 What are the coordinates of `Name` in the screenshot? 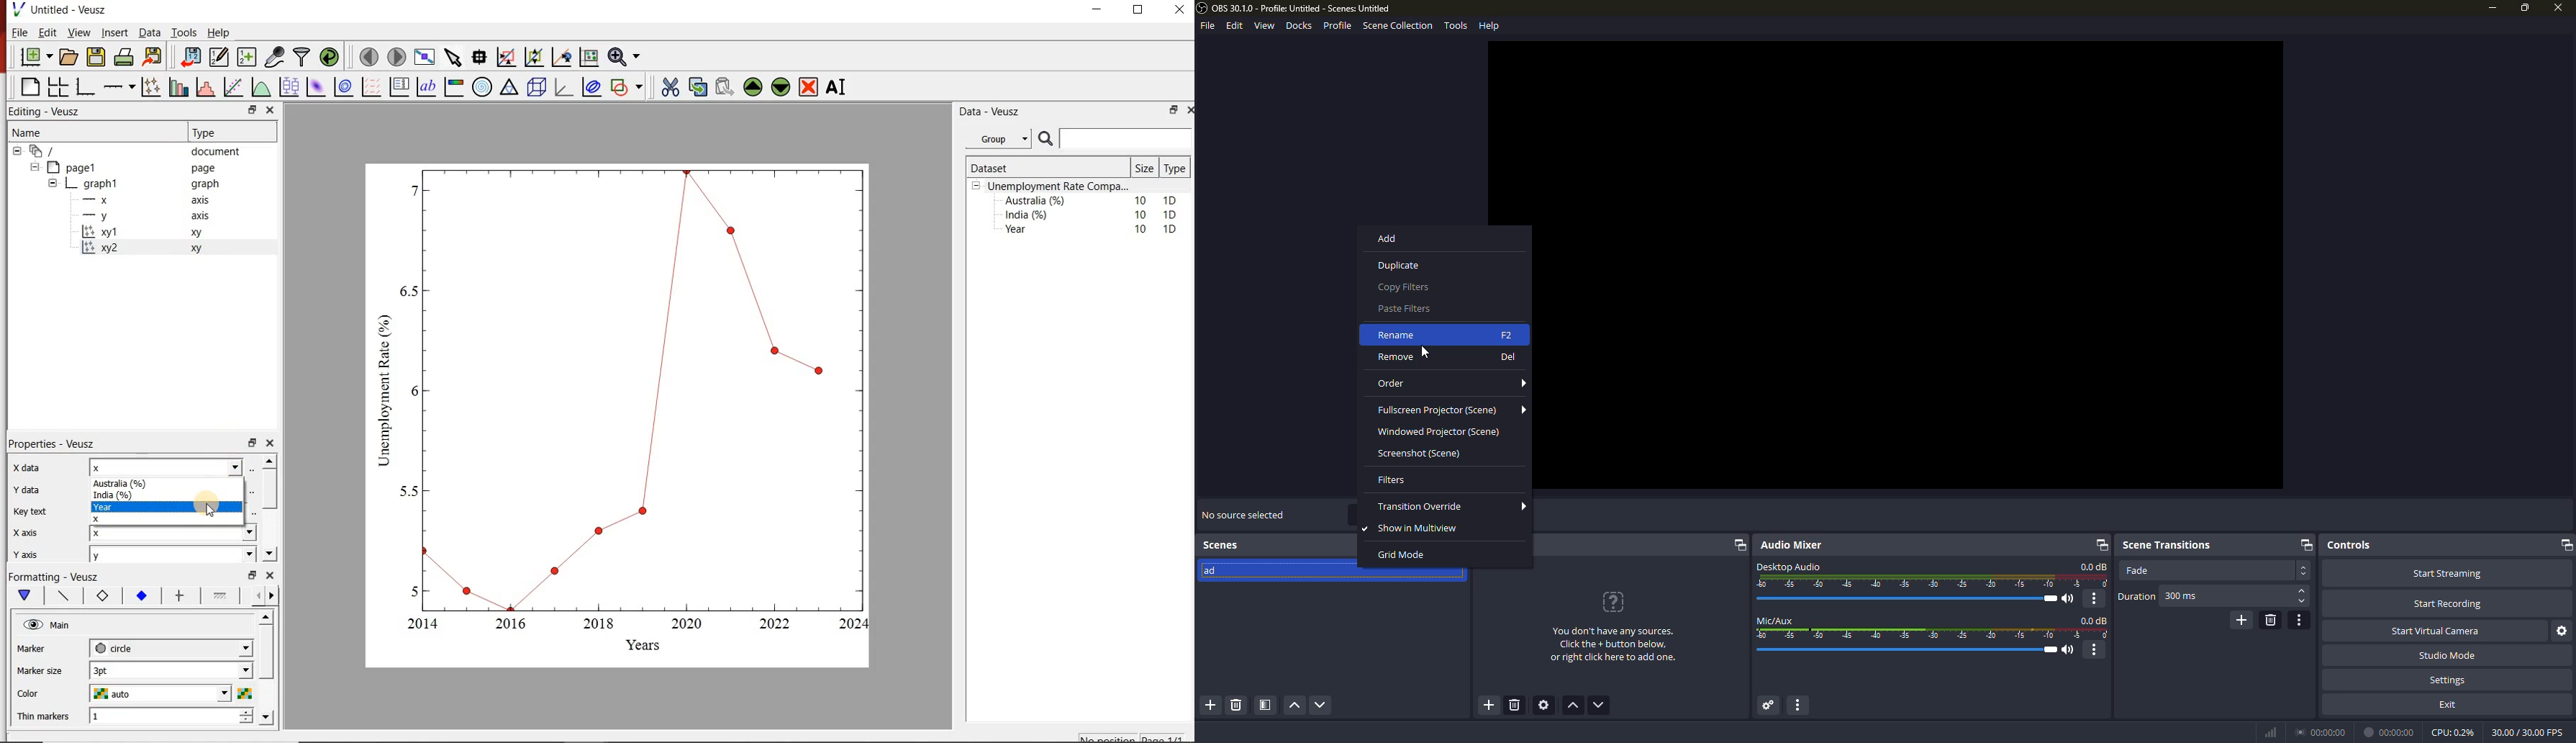 It's located at (90, 131).